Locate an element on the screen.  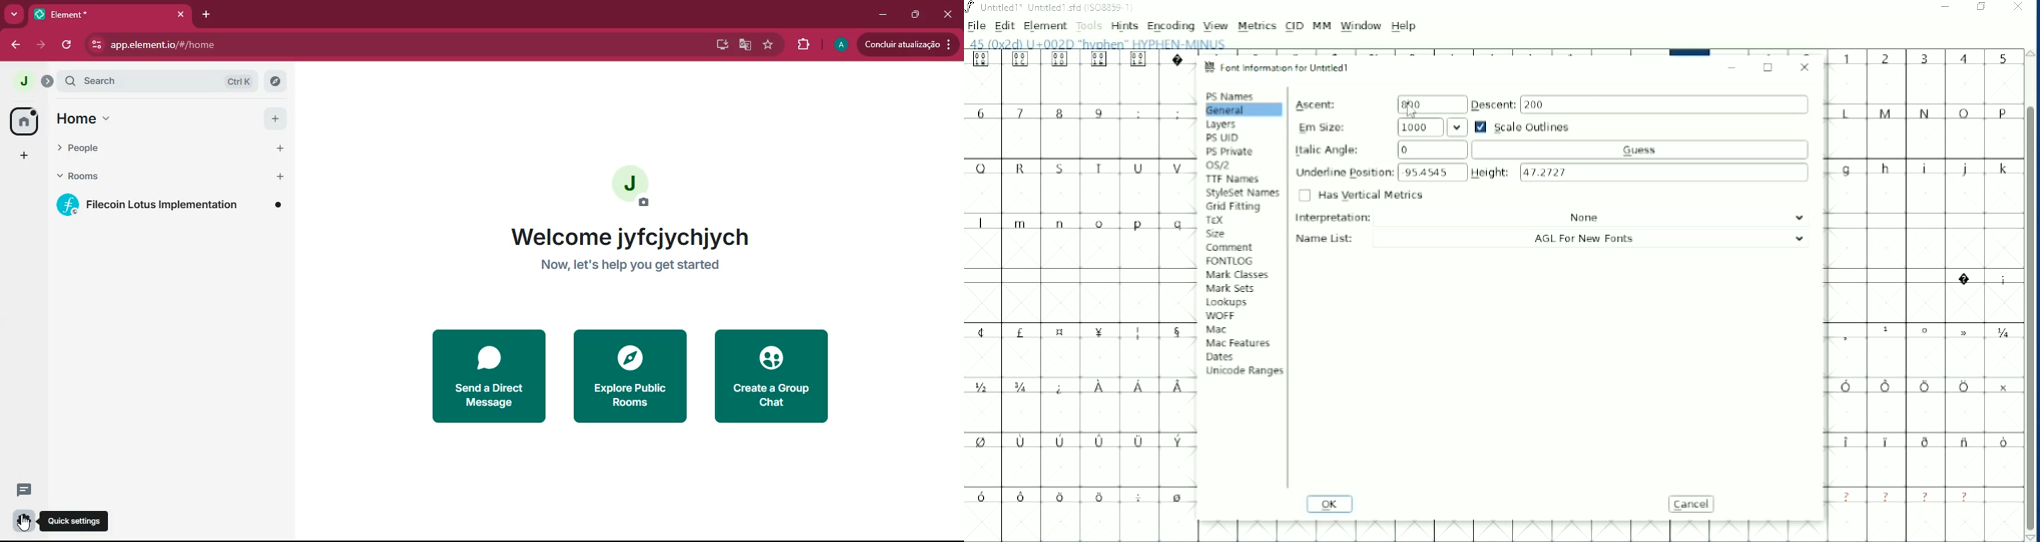
desktop is located at coordinates (721, 45).